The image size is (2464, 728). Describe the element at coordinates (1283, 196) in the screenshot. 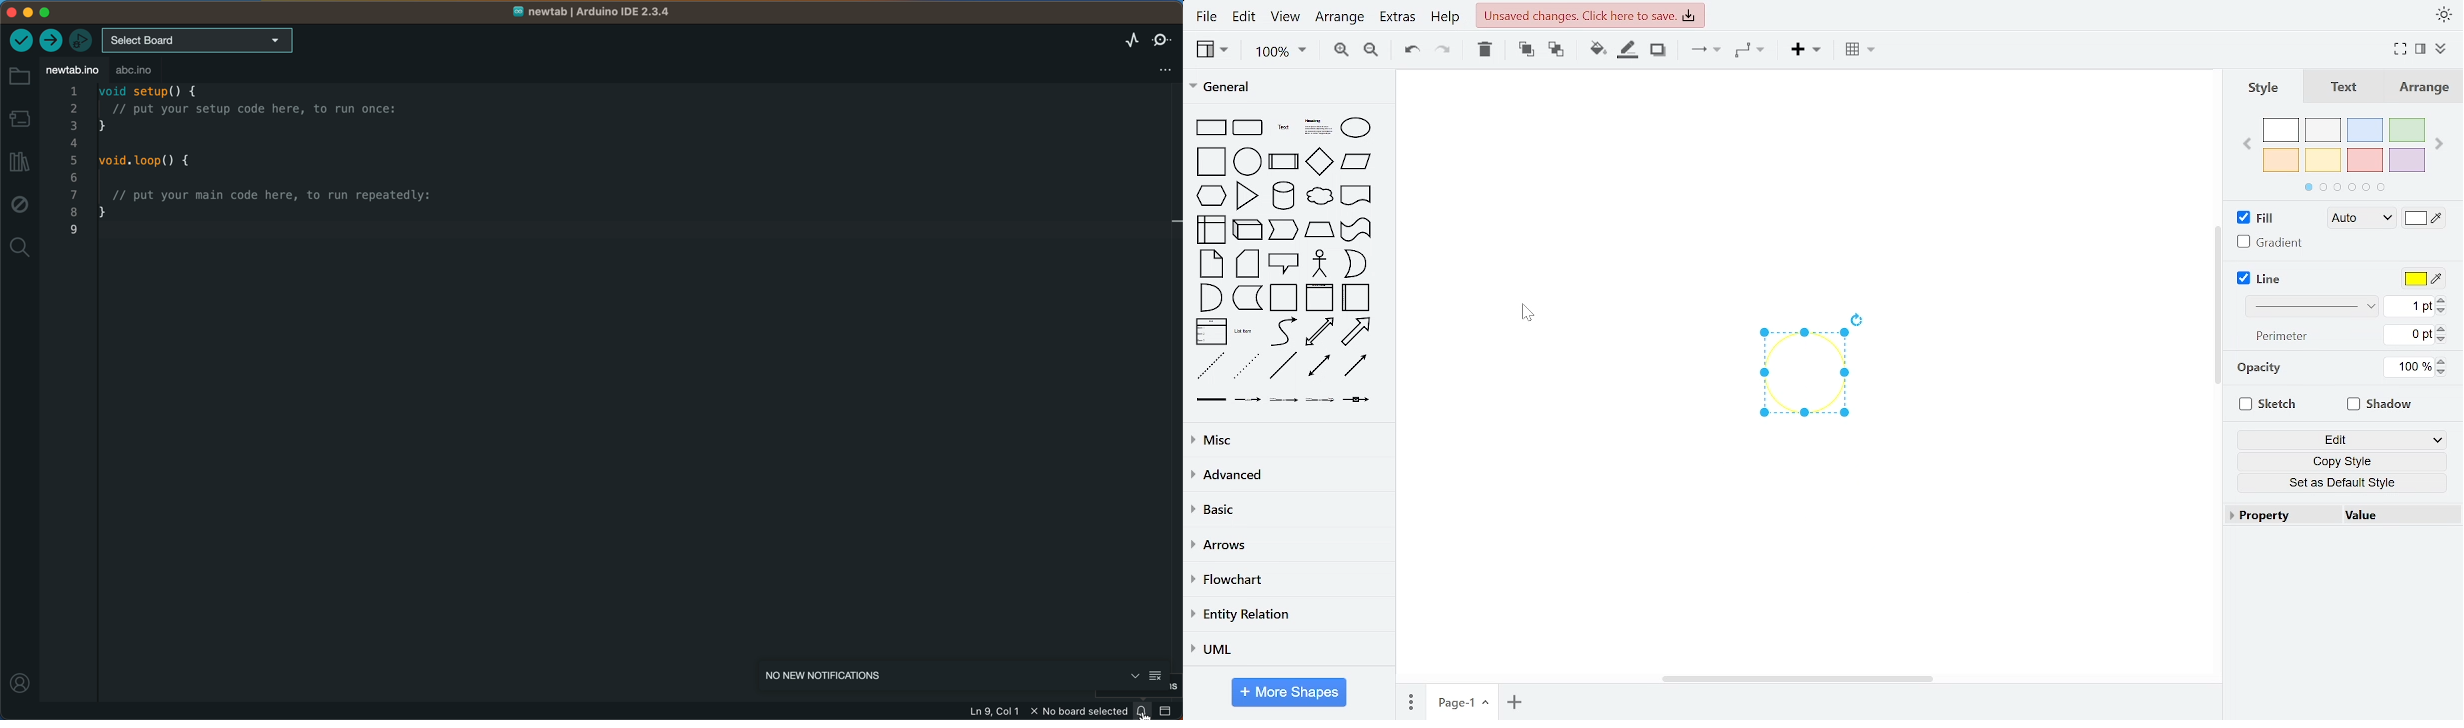

I see `cylinder` at that location.